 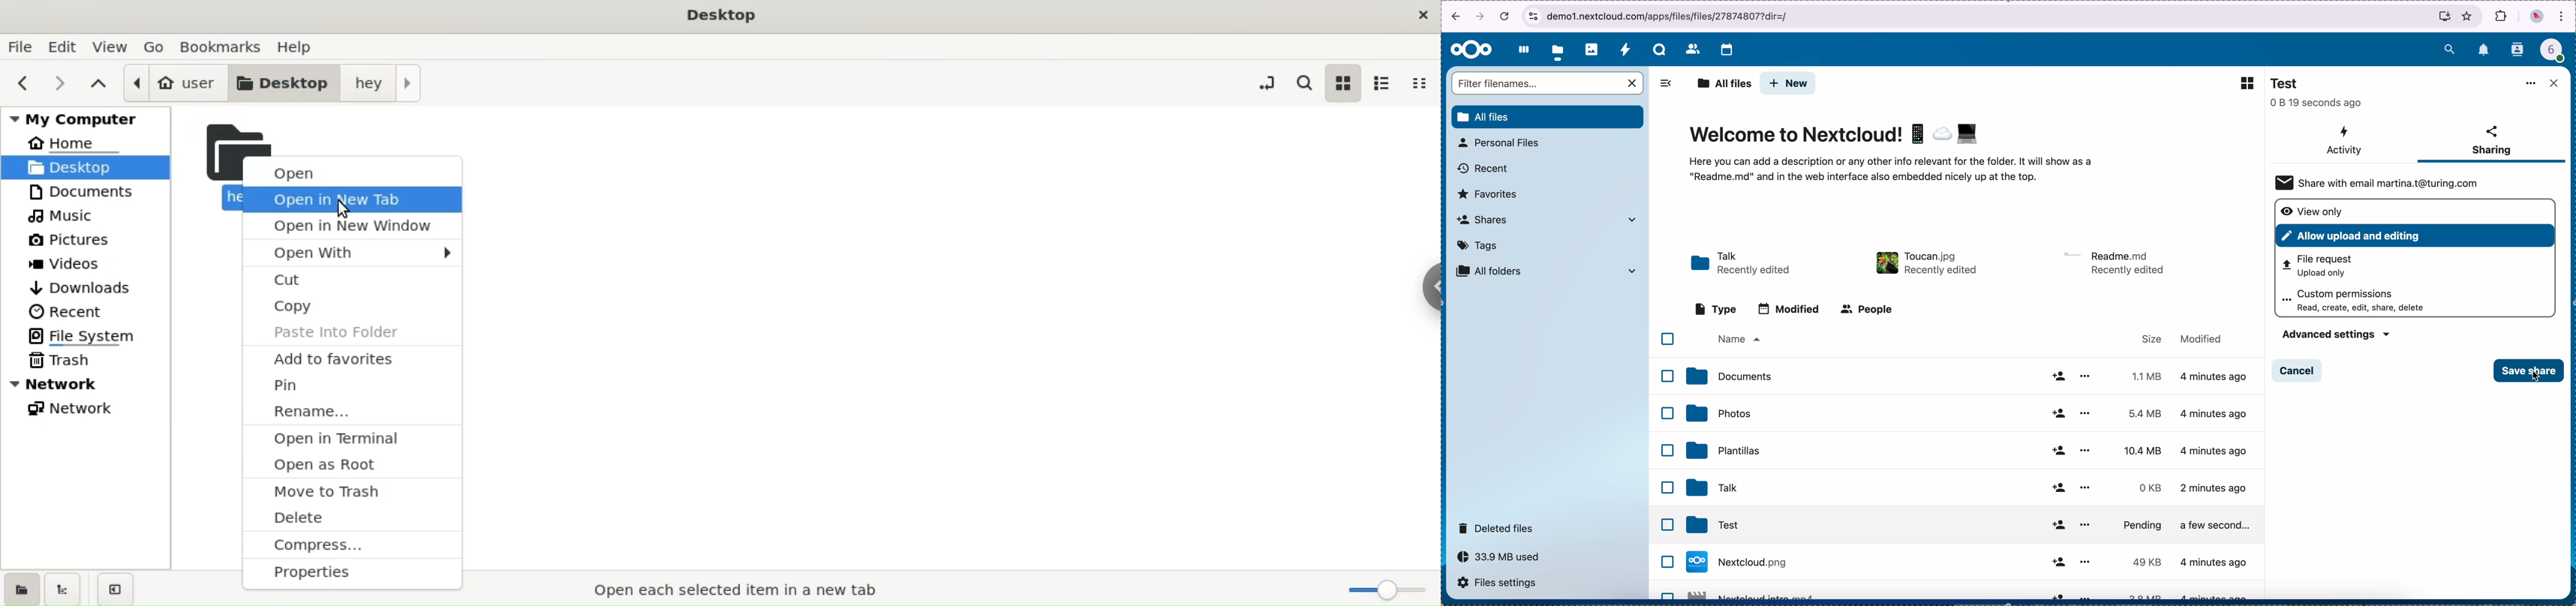 I want to click on contacts, so click(x=2519, y=50).